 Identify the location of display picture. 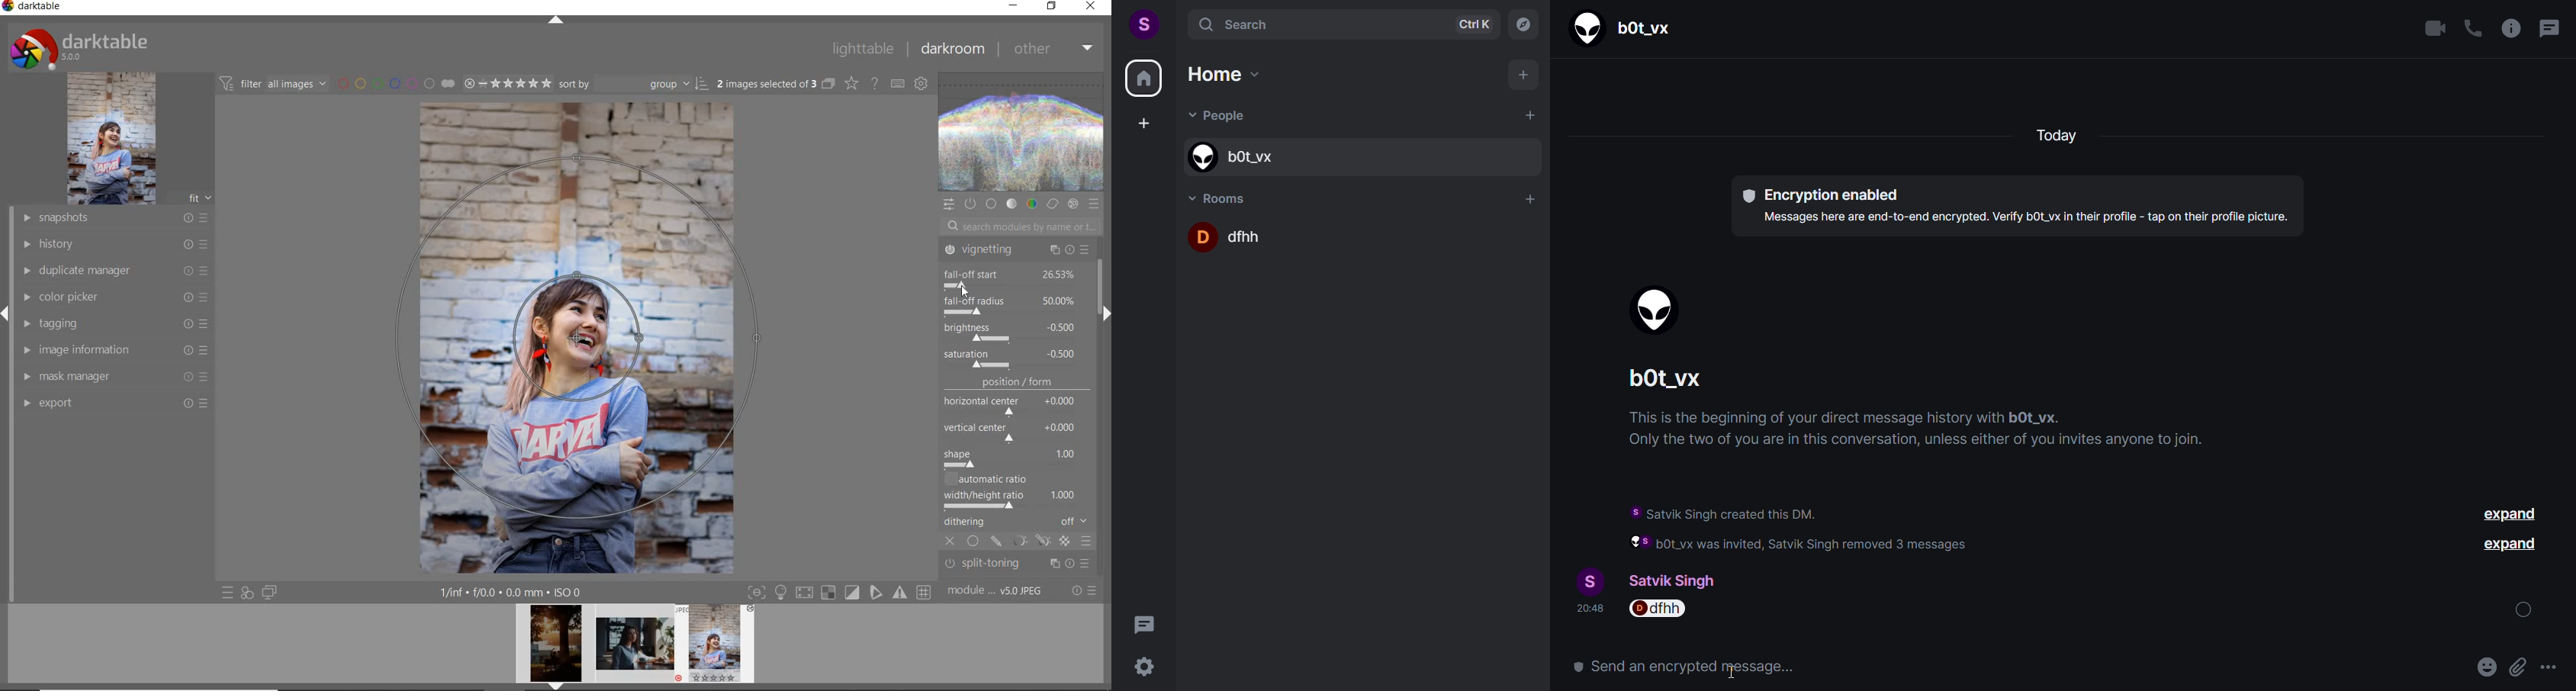
(1661, 313).